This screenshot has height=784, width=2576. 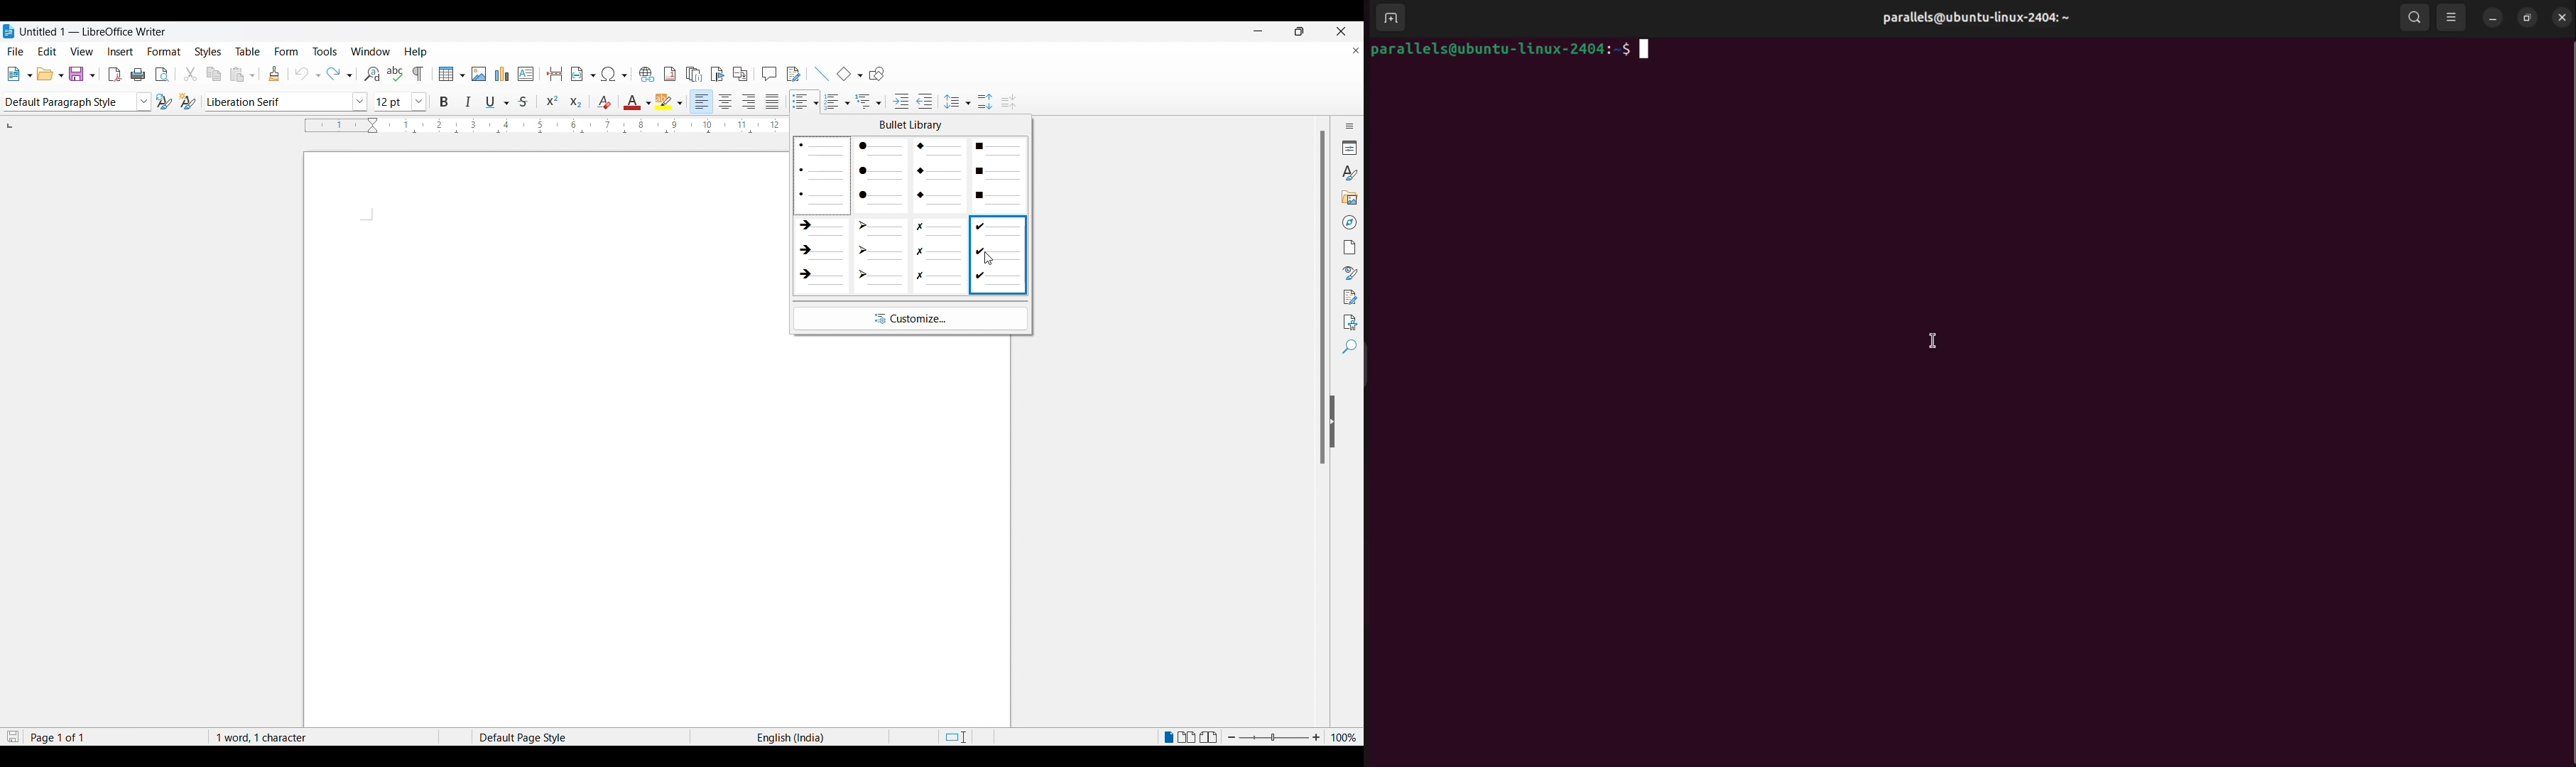 I want to click on align center, so click(x=727, y=101).